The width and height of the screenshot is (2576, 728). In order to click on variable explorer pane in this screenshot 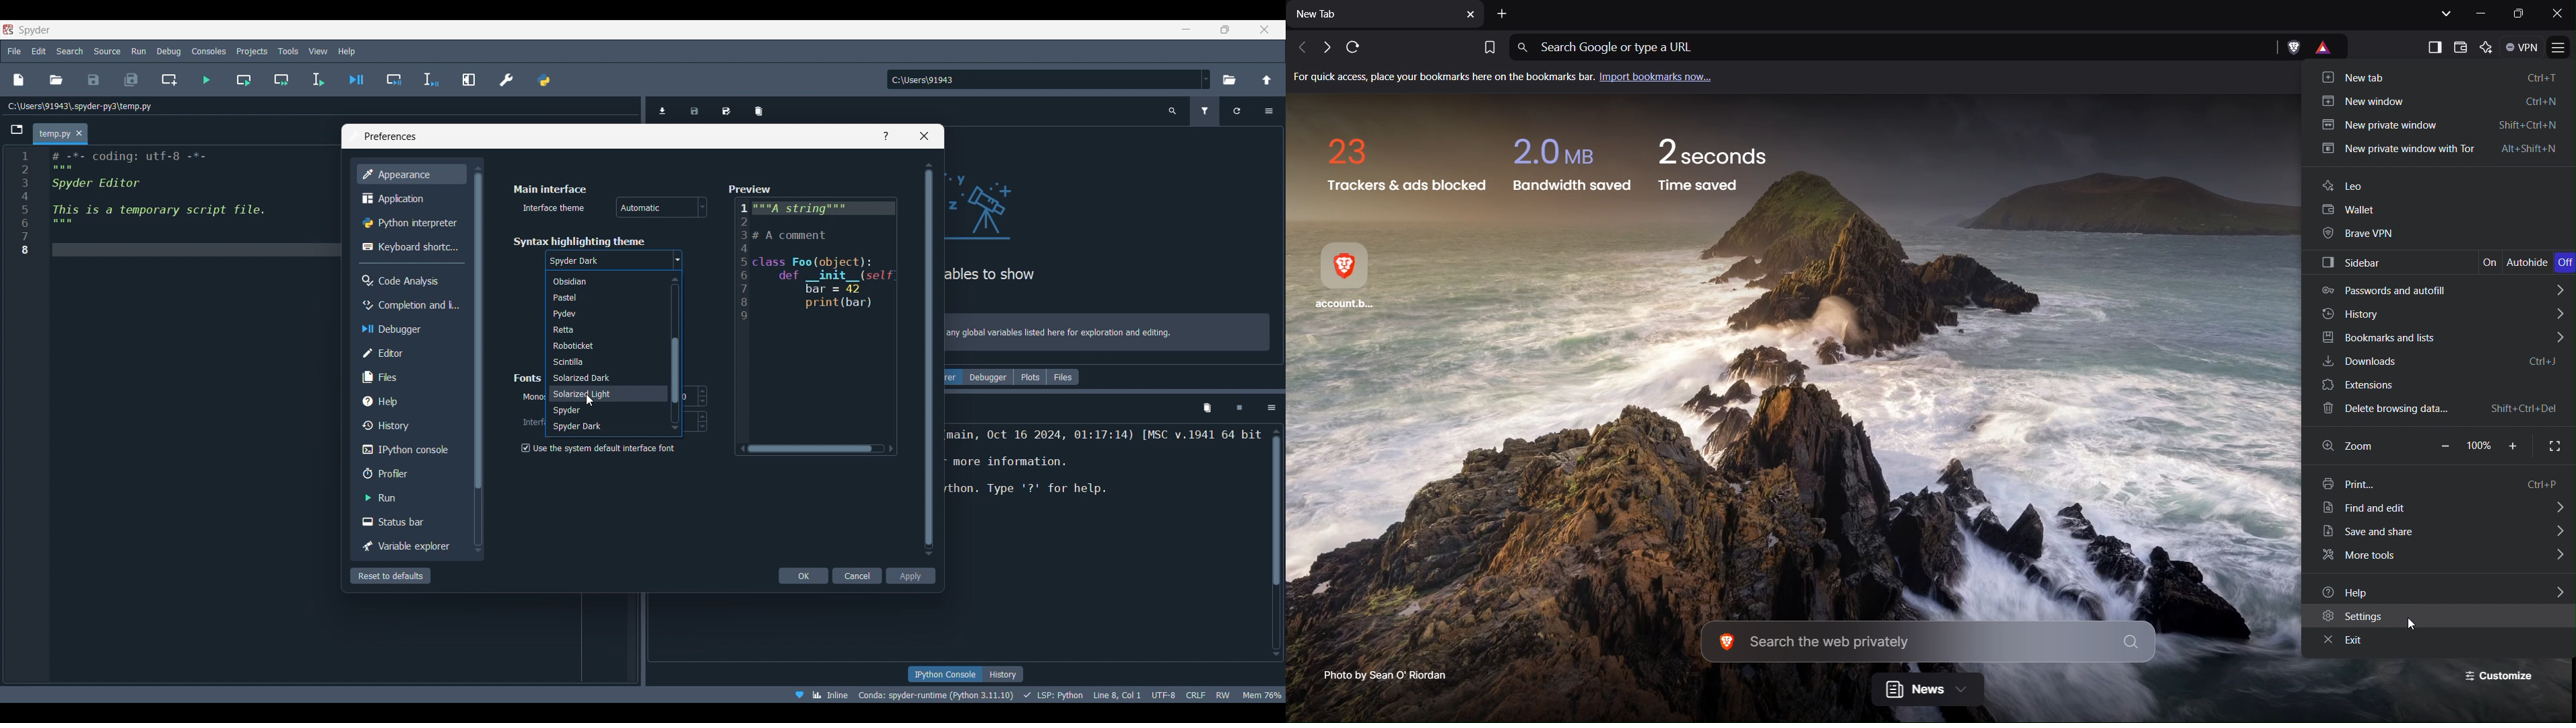, I will do `click(1058, 230)`.